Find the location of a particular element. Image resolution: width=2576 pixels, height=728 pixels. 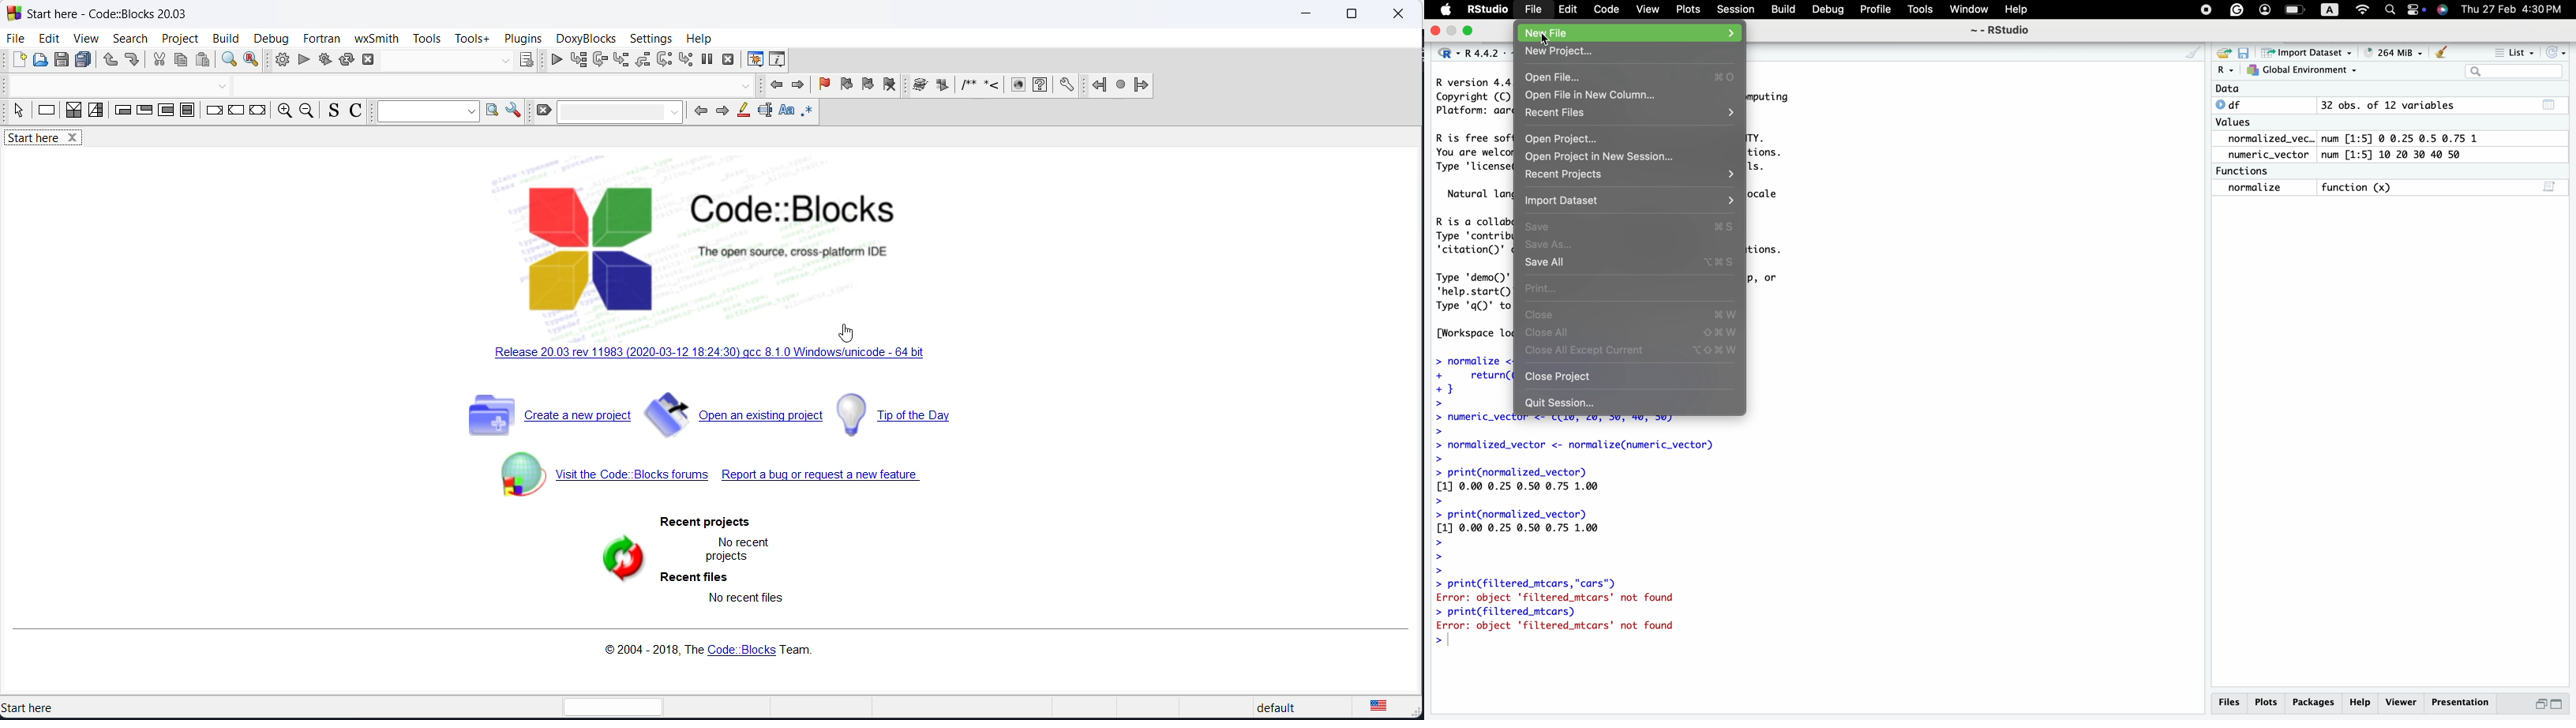

list is located at coordinates (2511, 50).